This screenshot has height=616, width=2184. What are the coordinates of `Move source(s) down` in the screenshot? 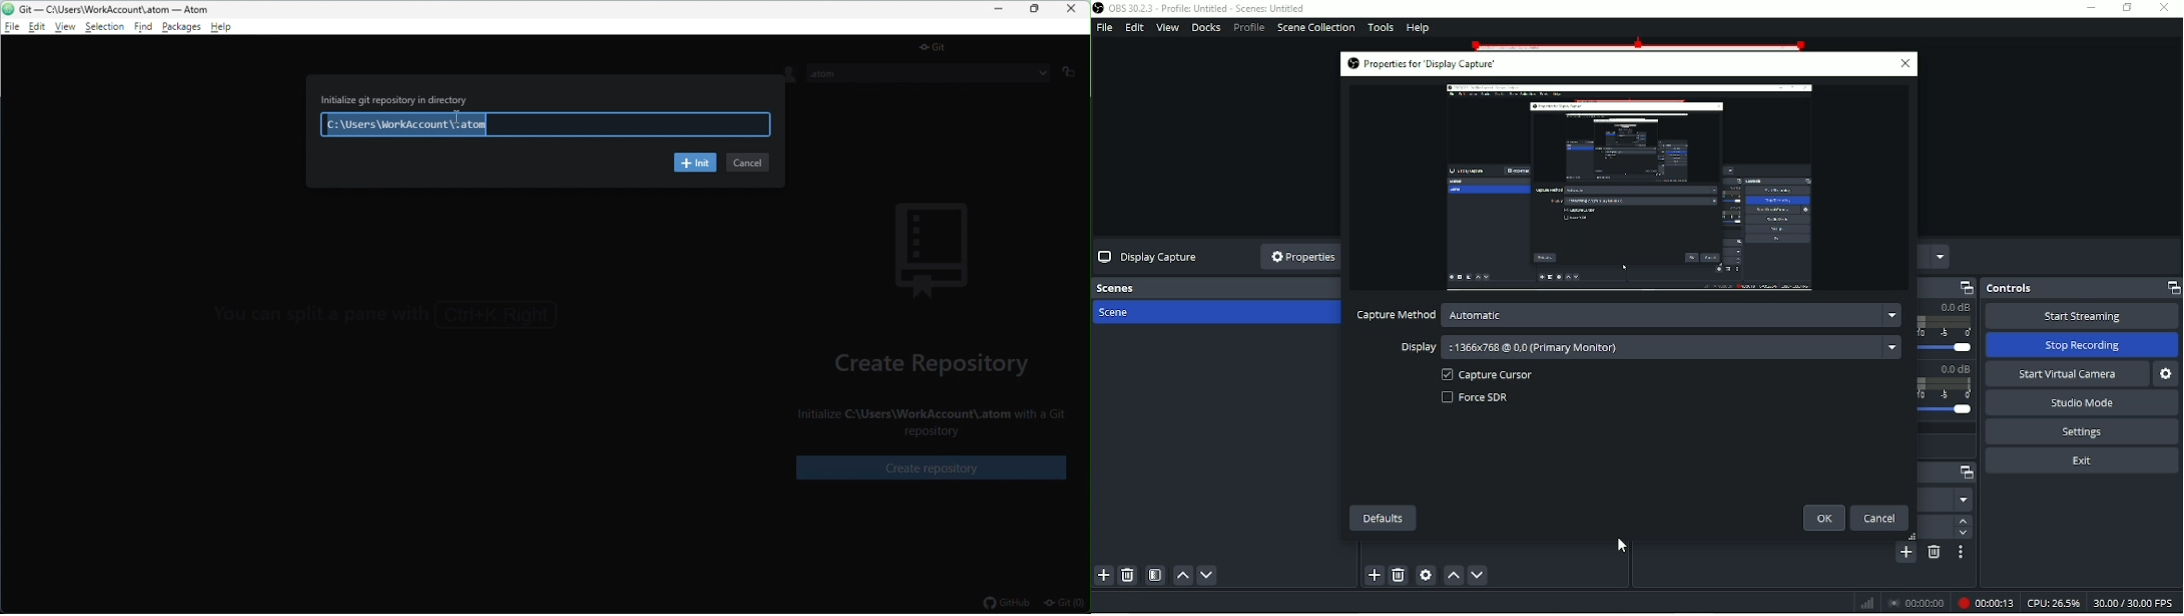 It's located at (1477, 575).